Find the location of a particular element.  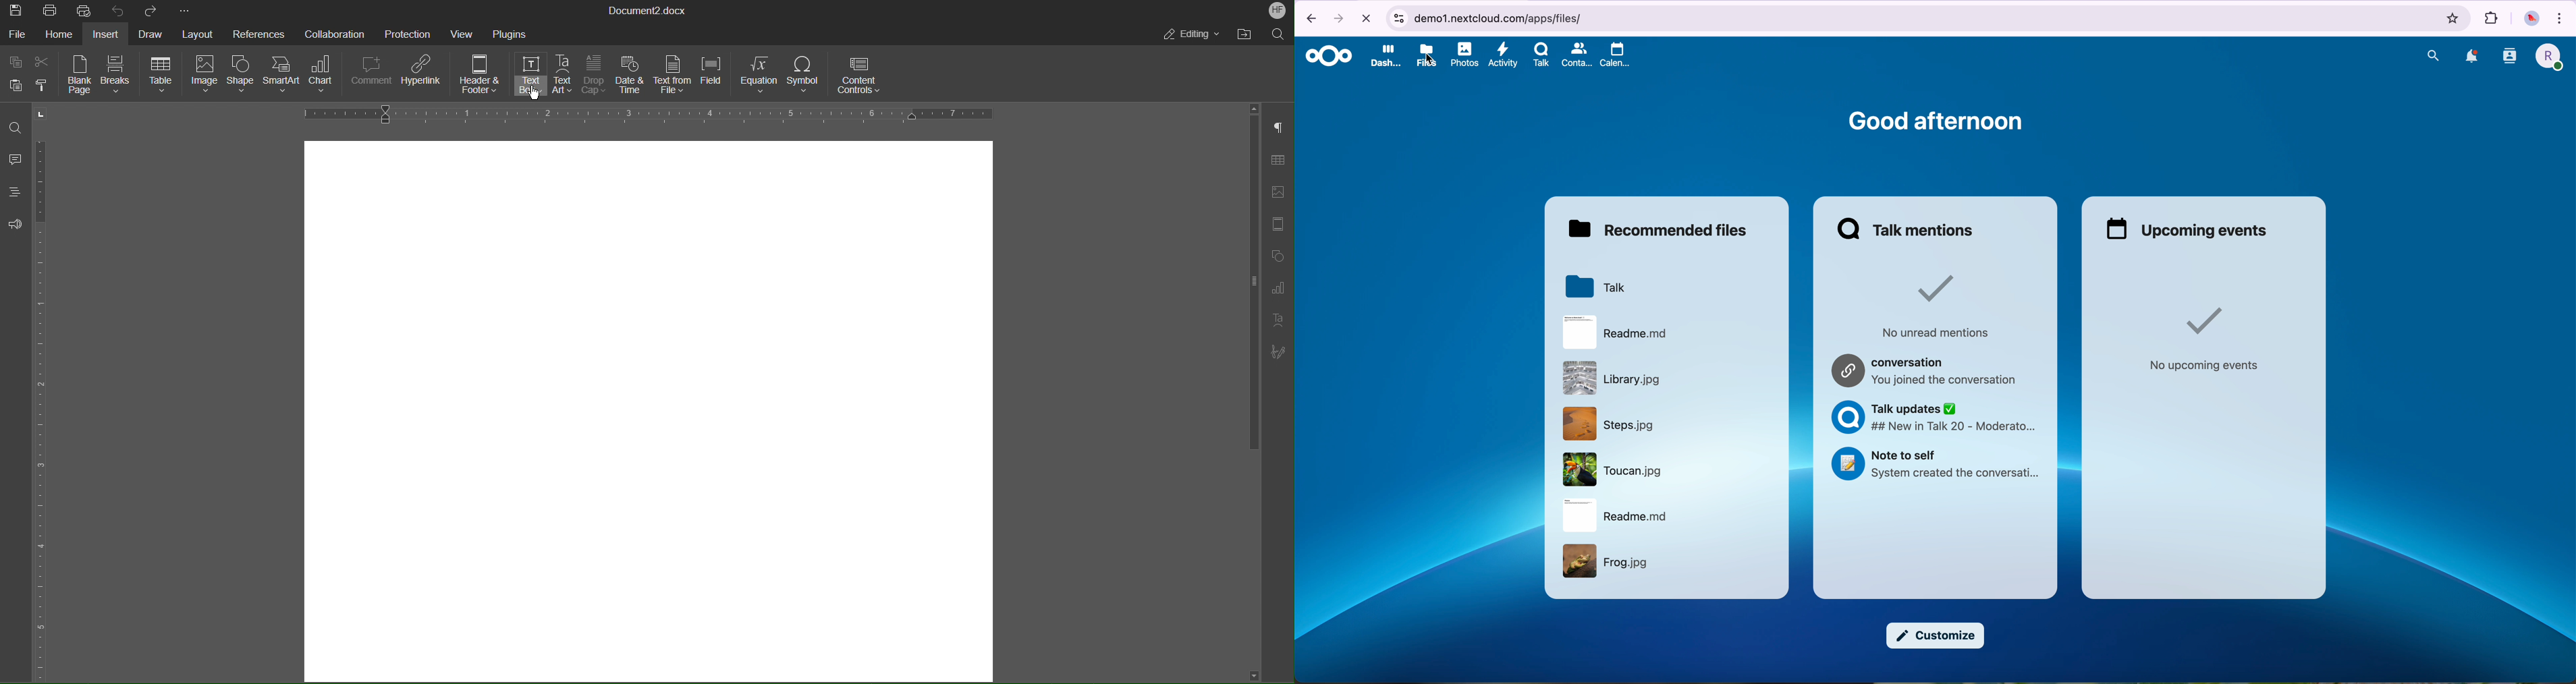

Collaboration is located at coordinates (333, 32).